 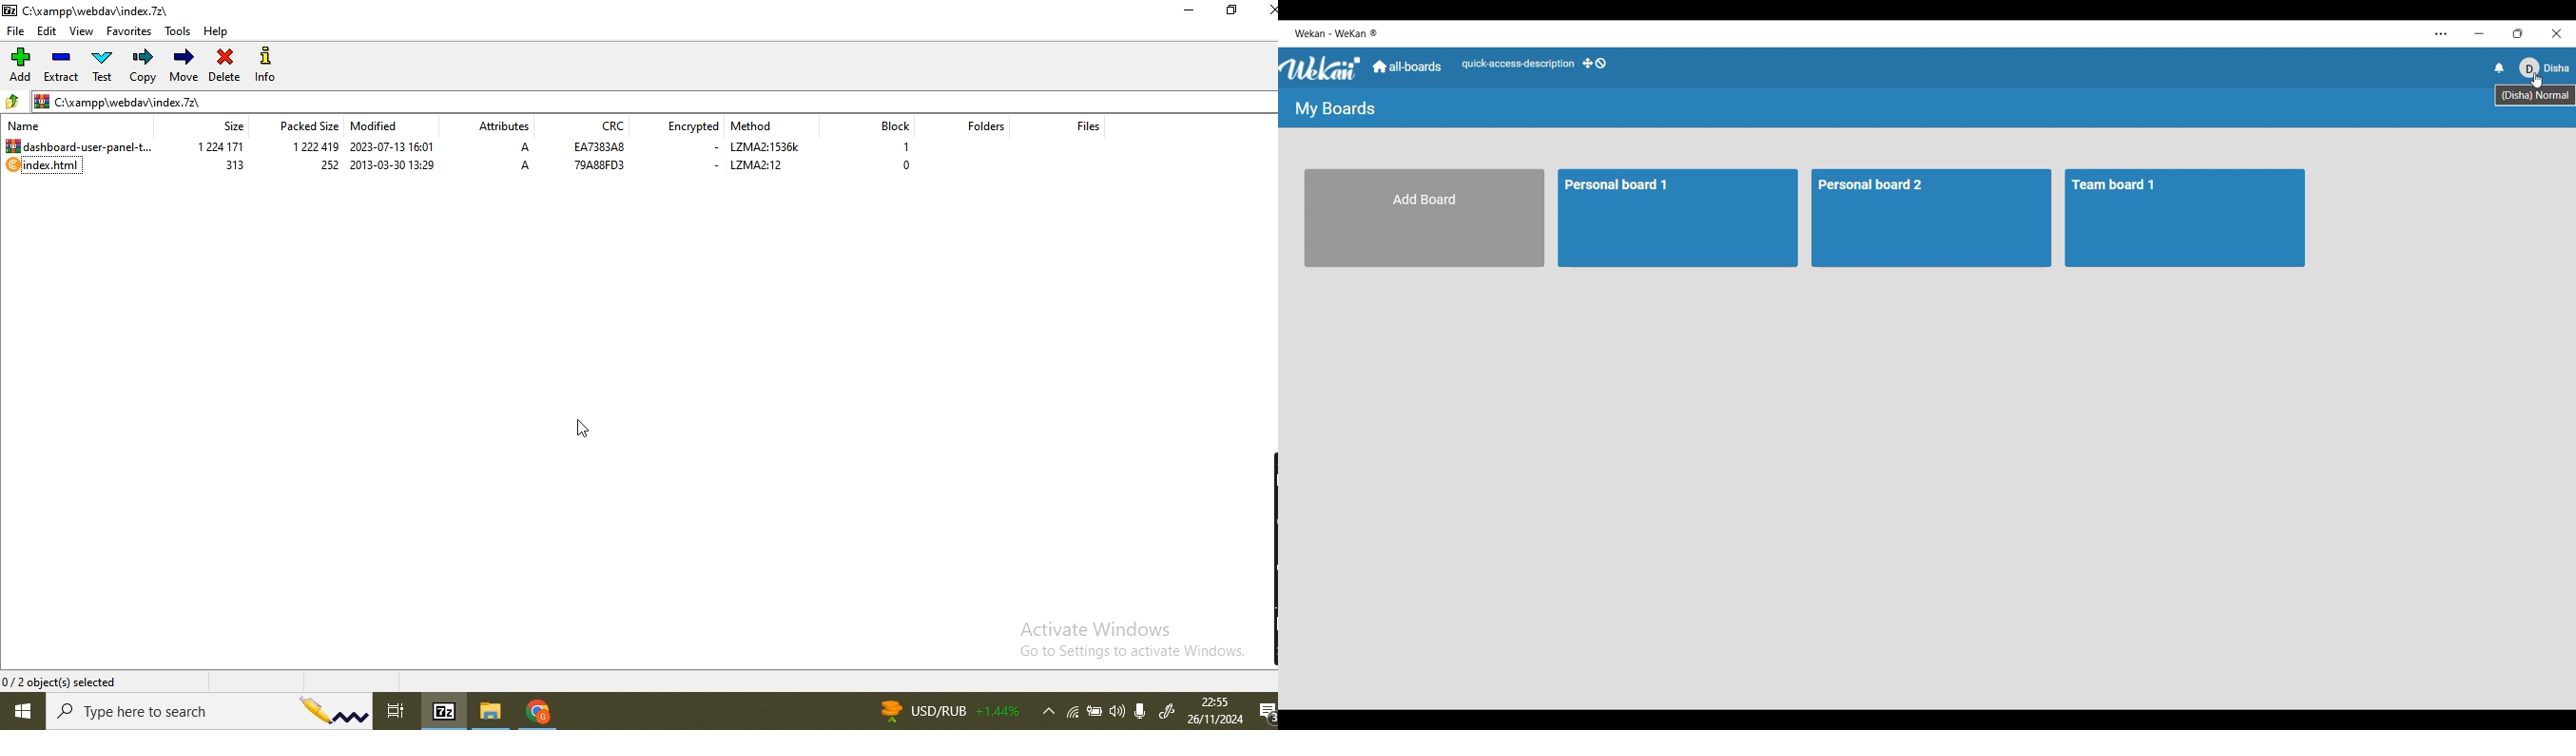 What do you see at coordinates (579, 429) in the screenshot?
I see `Pointer` at bounding box center [579, 429].